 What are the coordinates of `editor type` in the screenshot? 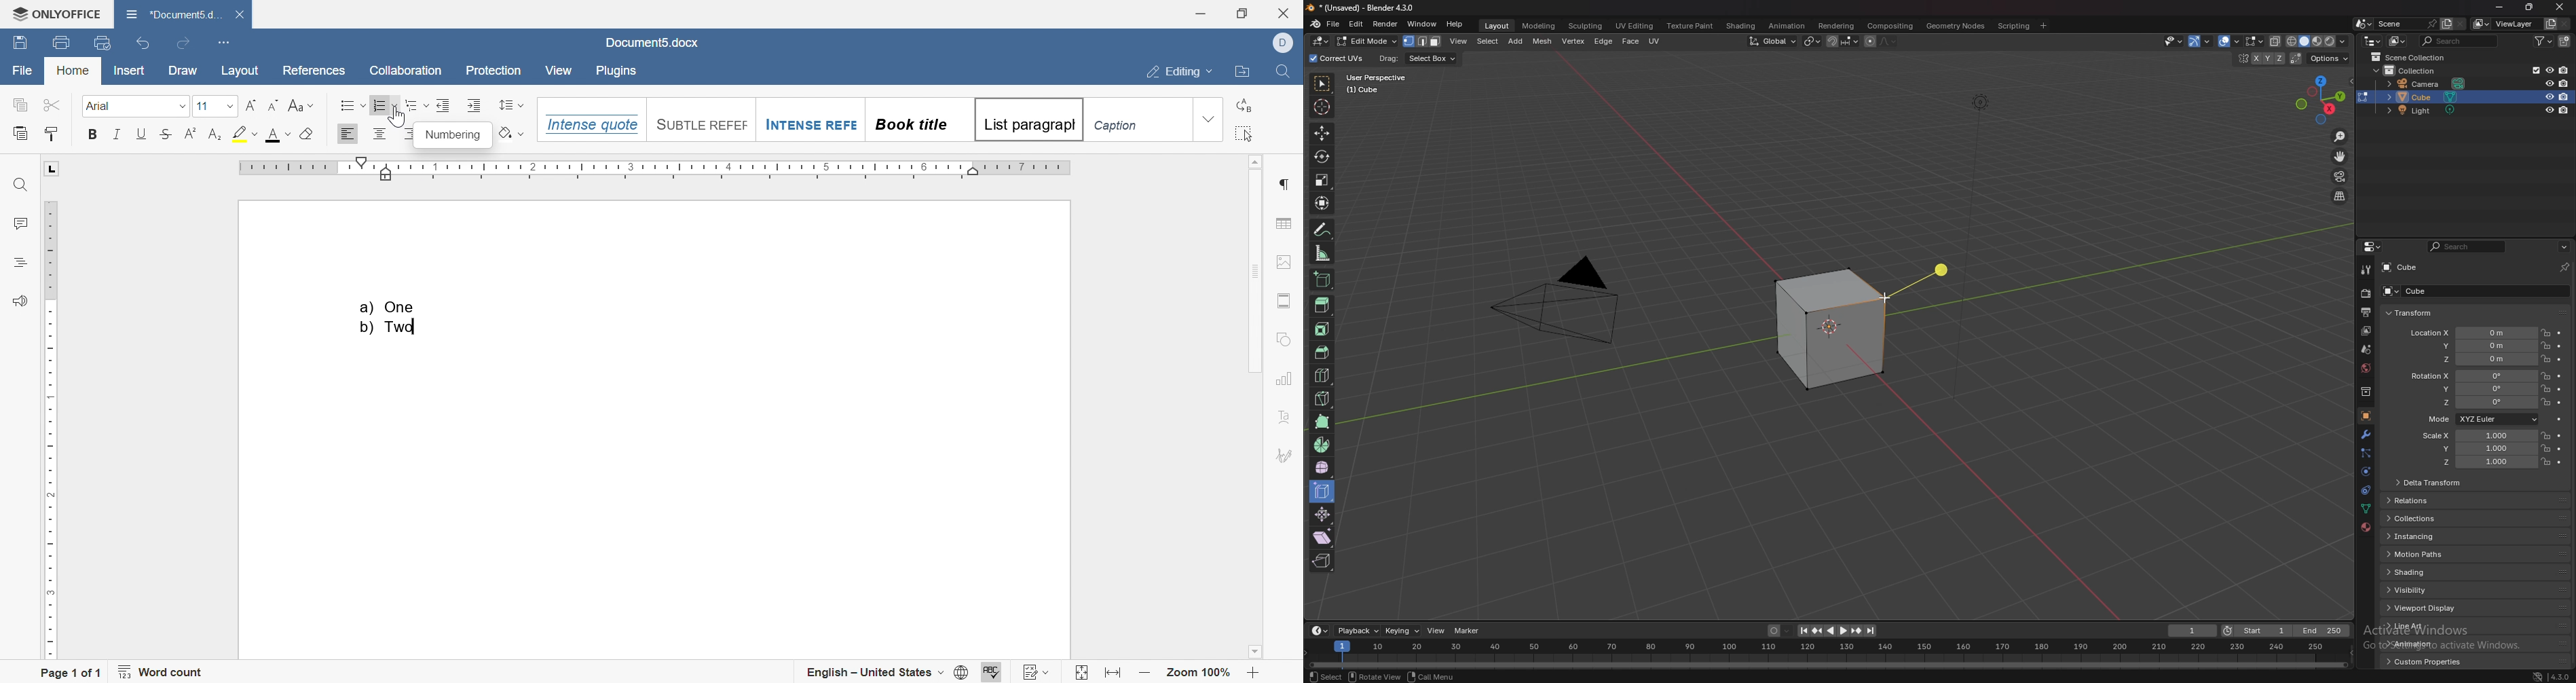 It's located at (2374, 247).